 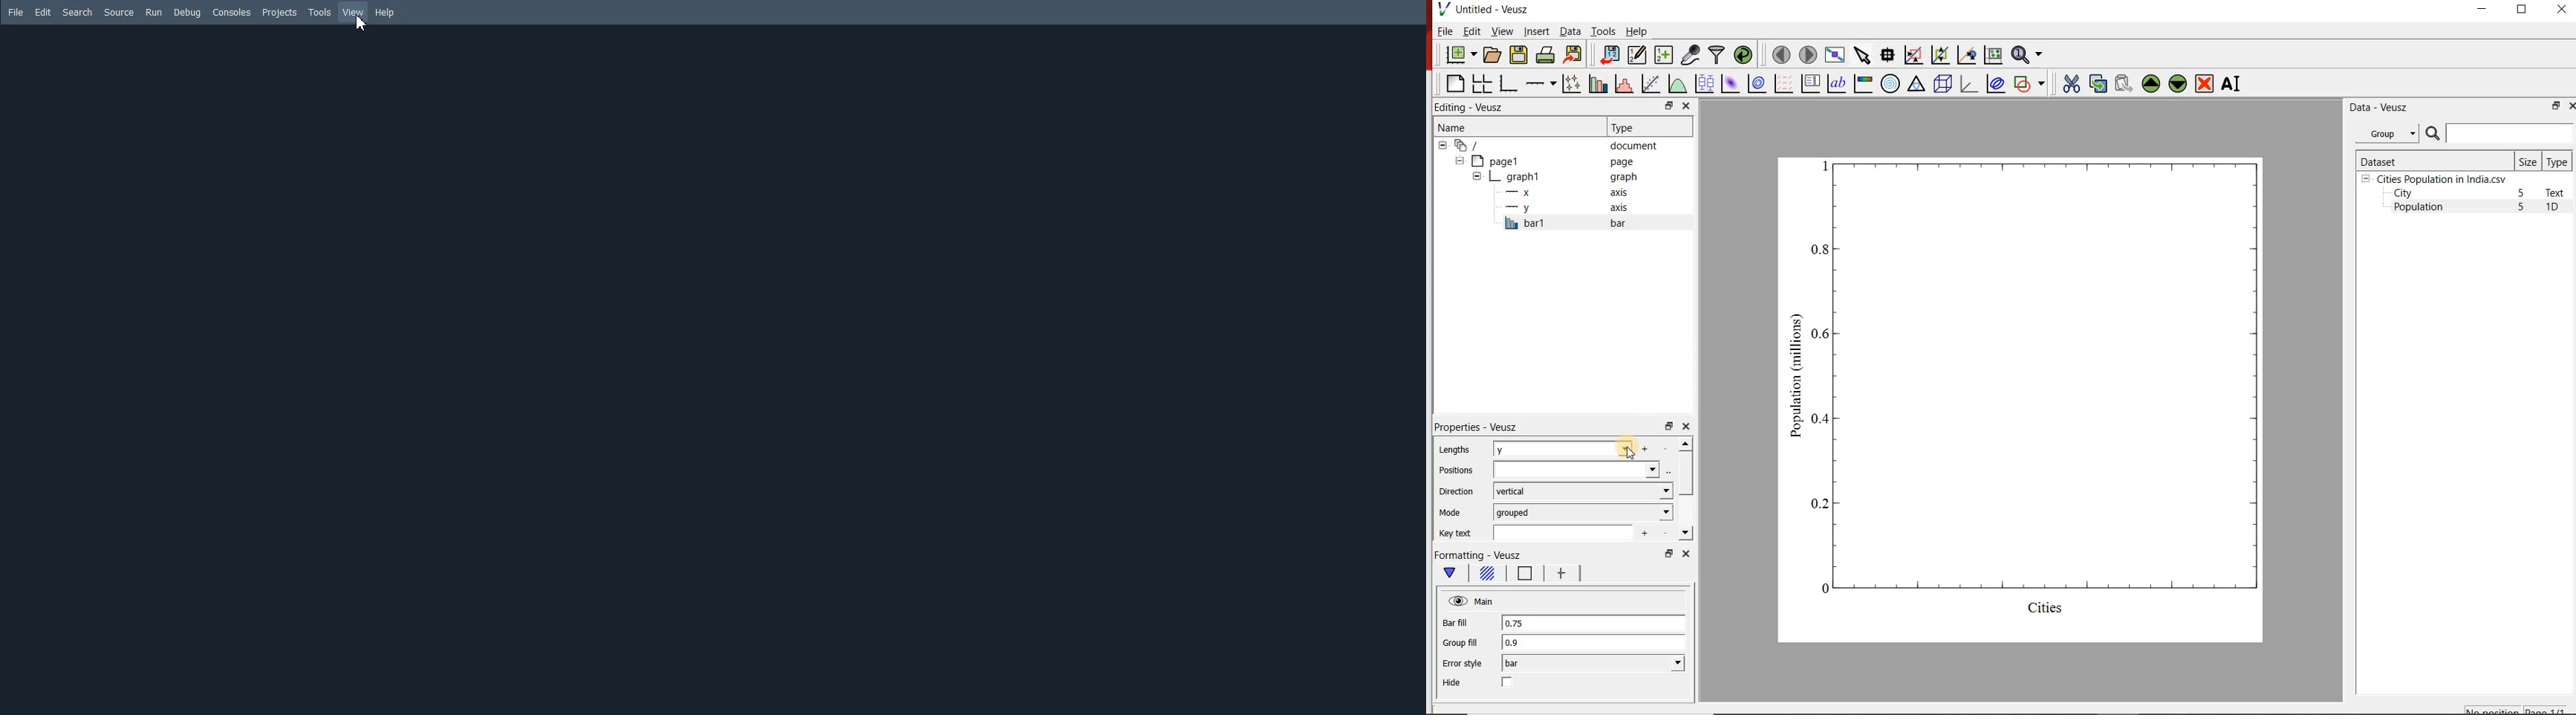 I want to click on 1D, so click(x=2558, y=208).